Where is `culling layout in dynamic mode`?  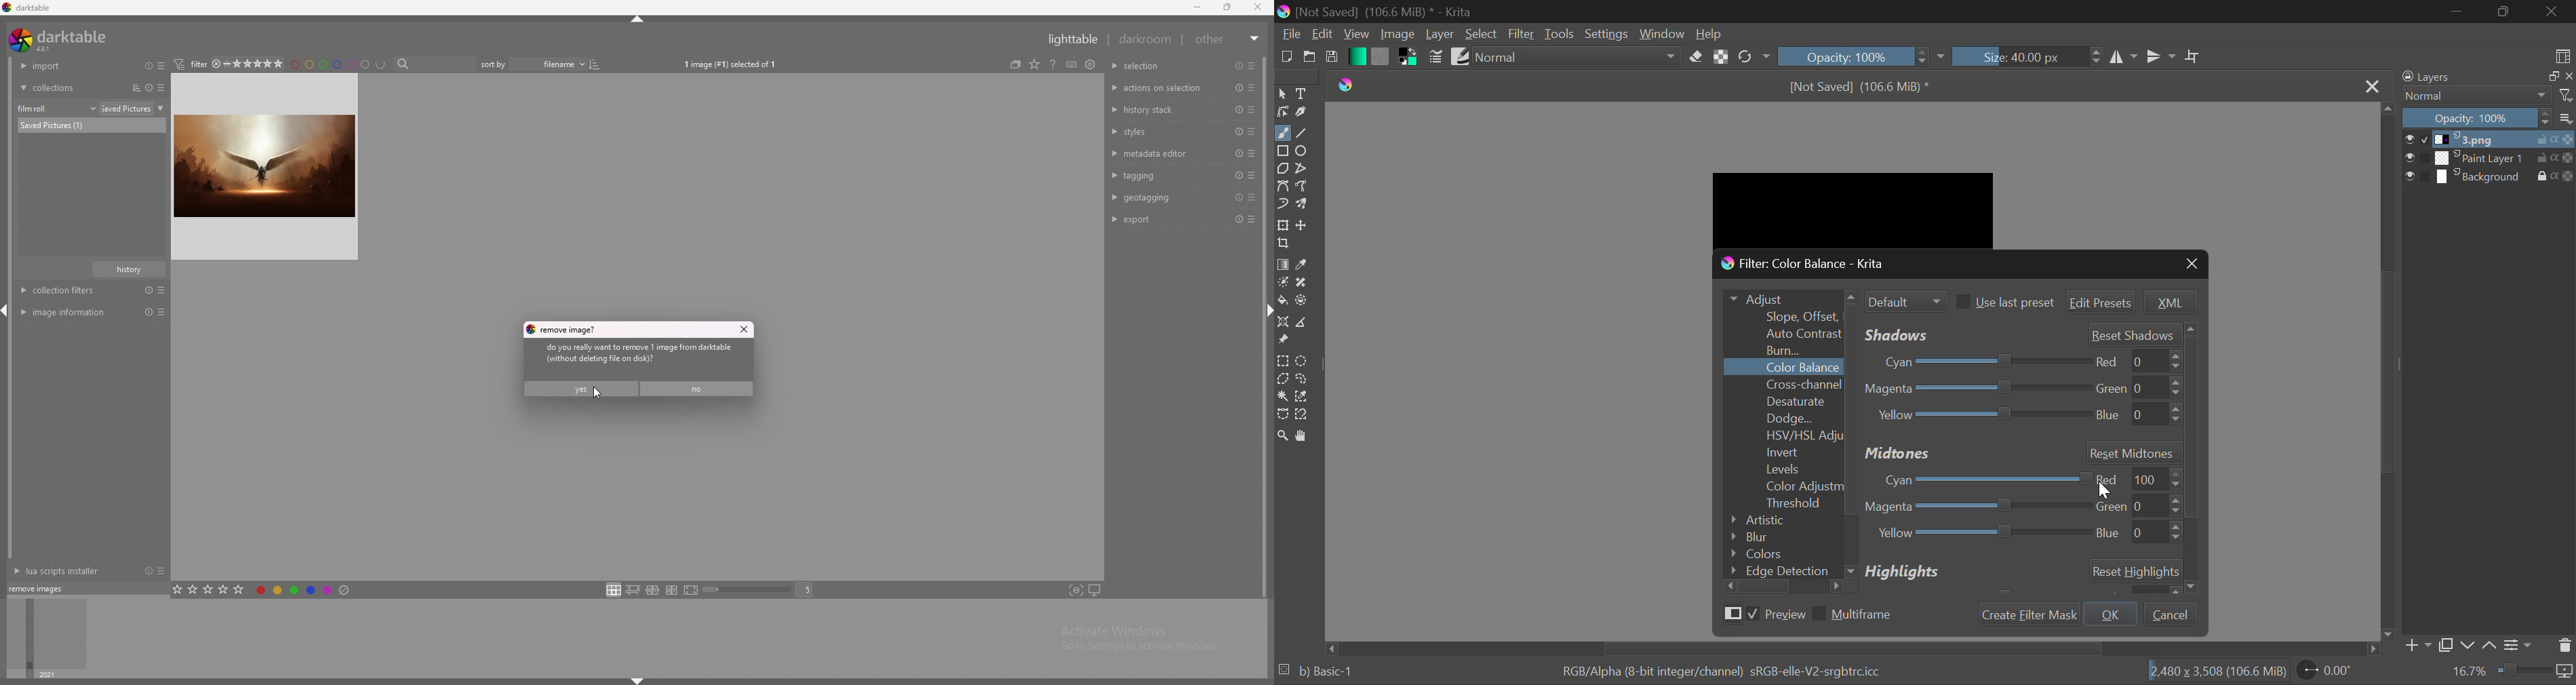
culling layout in dynamic mode is located at coordinates (672, 590).